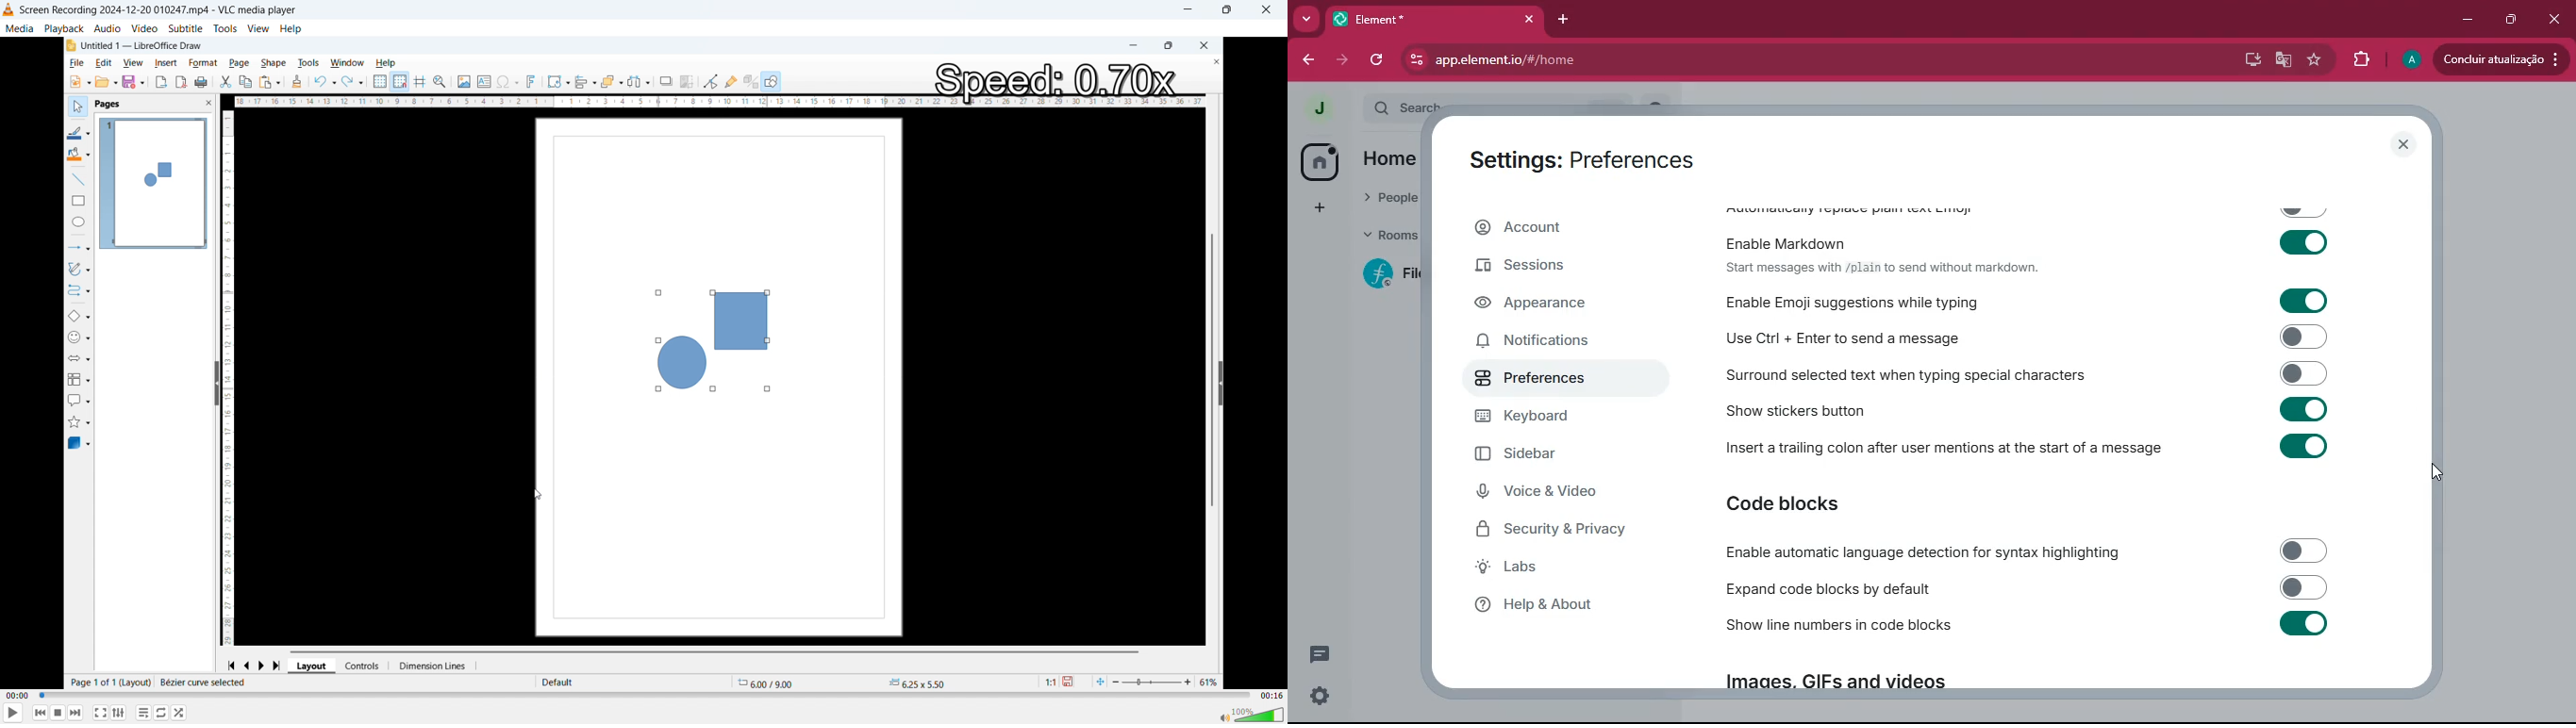 The height and width of the screenshot is (728, 2576). Describe the element at coordinates (144, 712) in the screenshot. I see `Toggle playlist ` at that location.